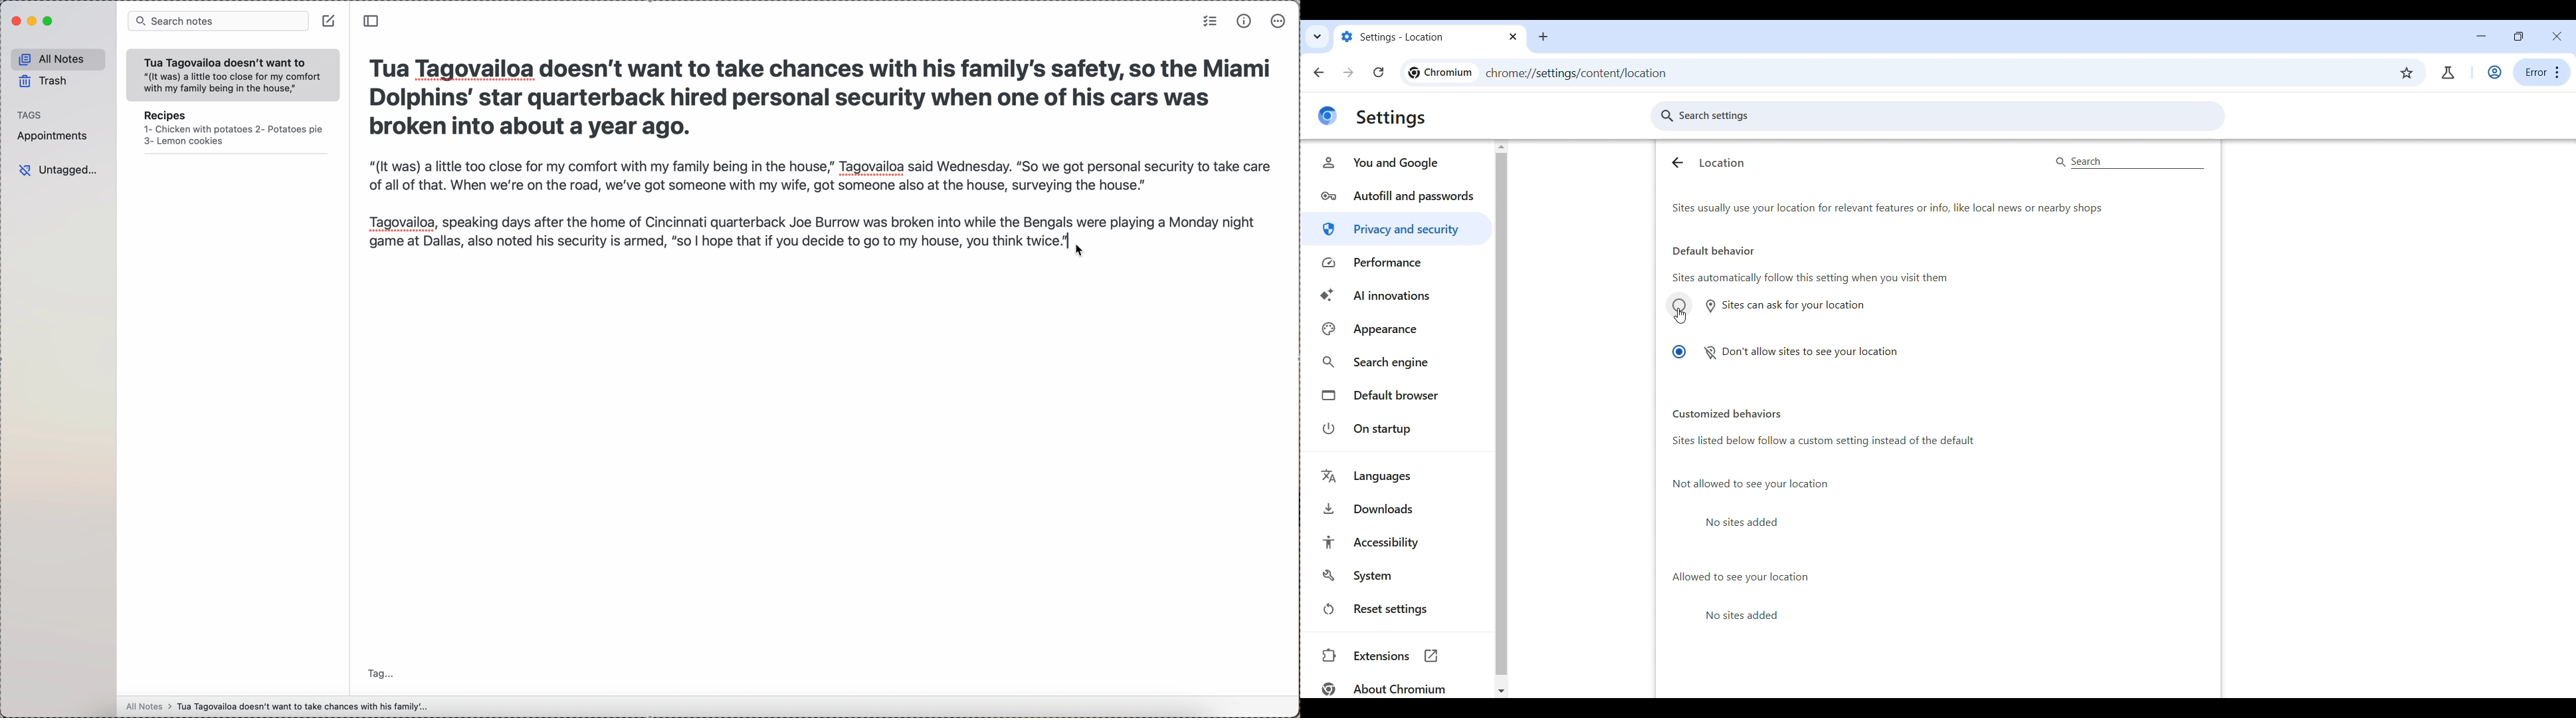  What do you see at coordinates (15, 22) in the screenshot?
I see `close app` at bounding box center [15, 22].